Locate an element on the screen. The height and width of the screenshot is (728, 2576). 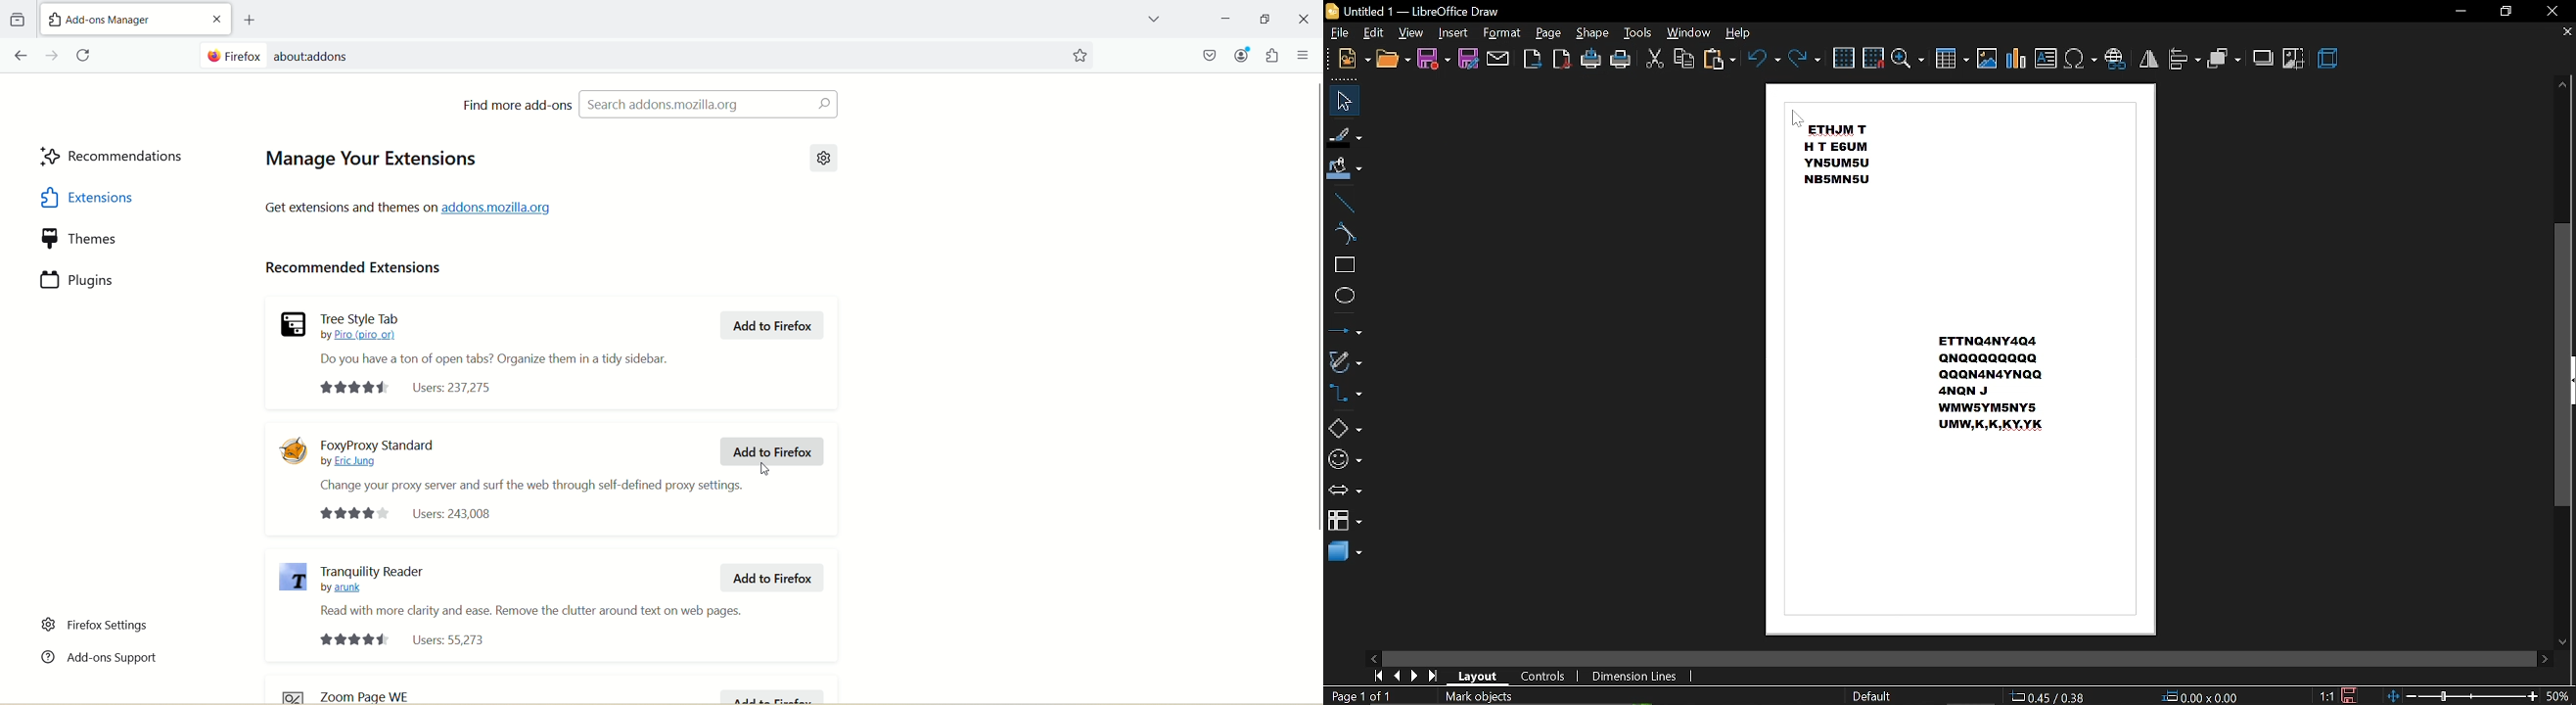
line is located at coordinates (1344, 201).